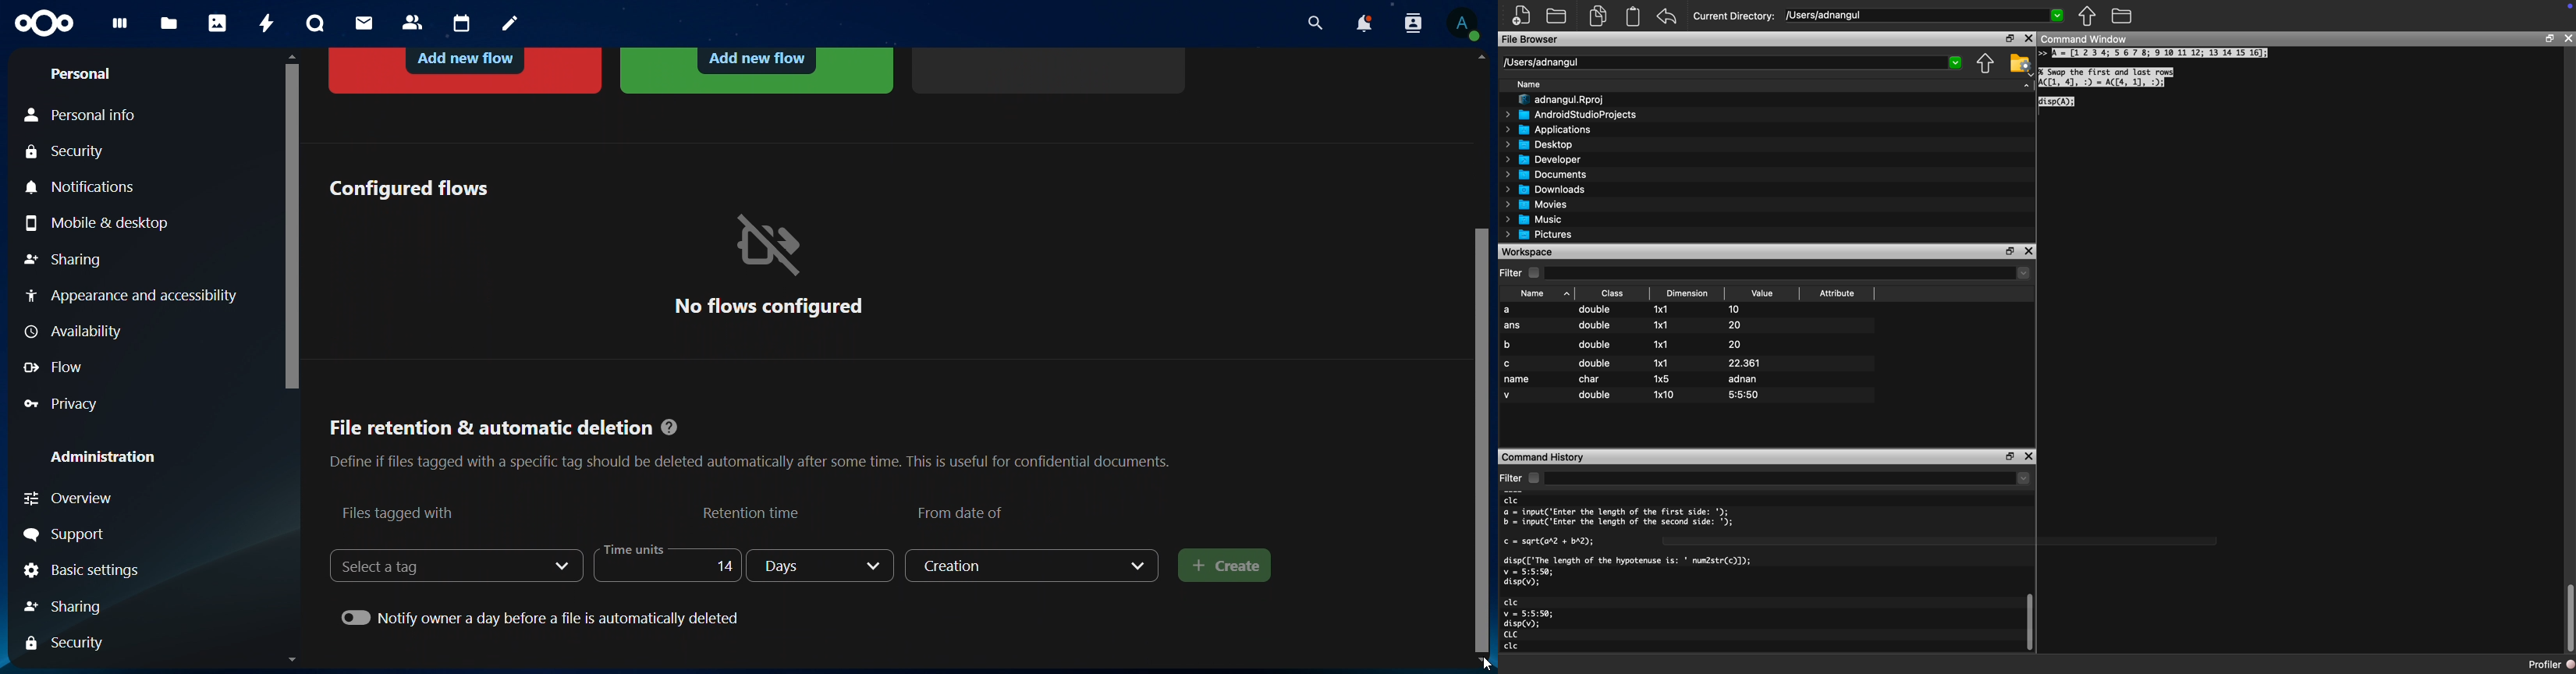 This screenshot has height=700, width=2576. I want to click on security, so click(69, 153).